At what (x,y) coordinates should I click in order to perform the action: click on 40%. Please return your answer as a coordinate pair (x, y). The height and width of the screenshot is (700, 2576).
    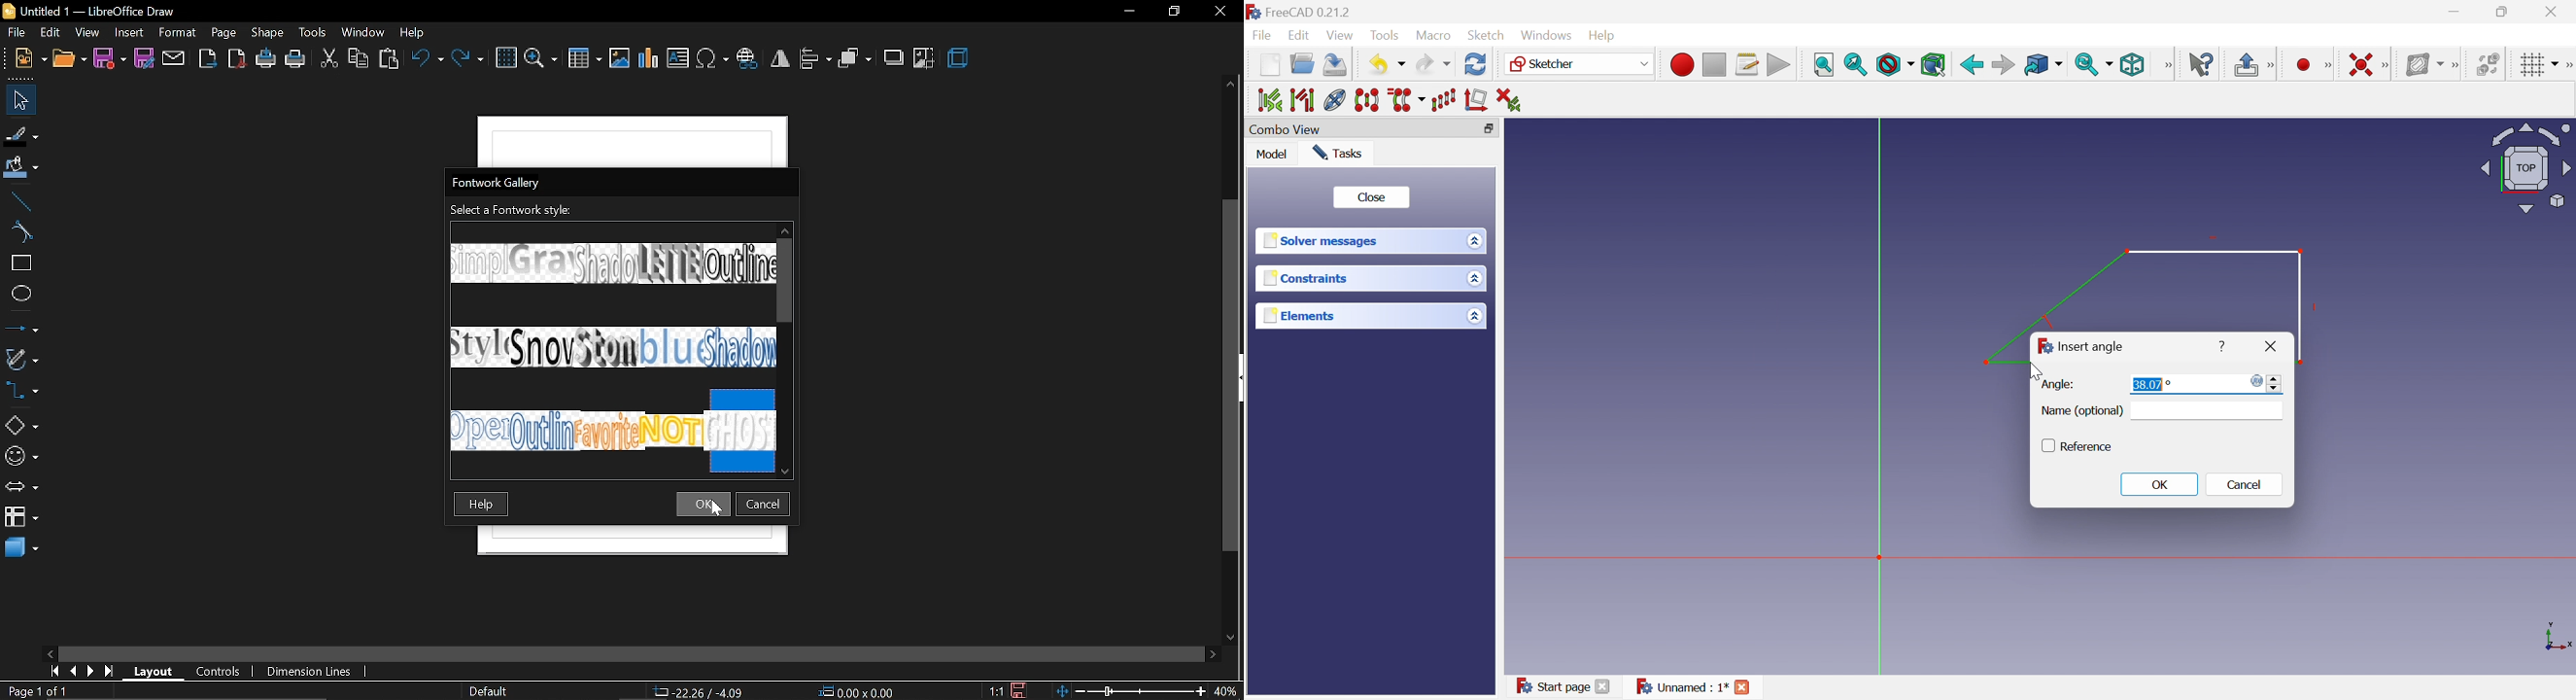
    Looking at the image, I should click on (1226, 691).